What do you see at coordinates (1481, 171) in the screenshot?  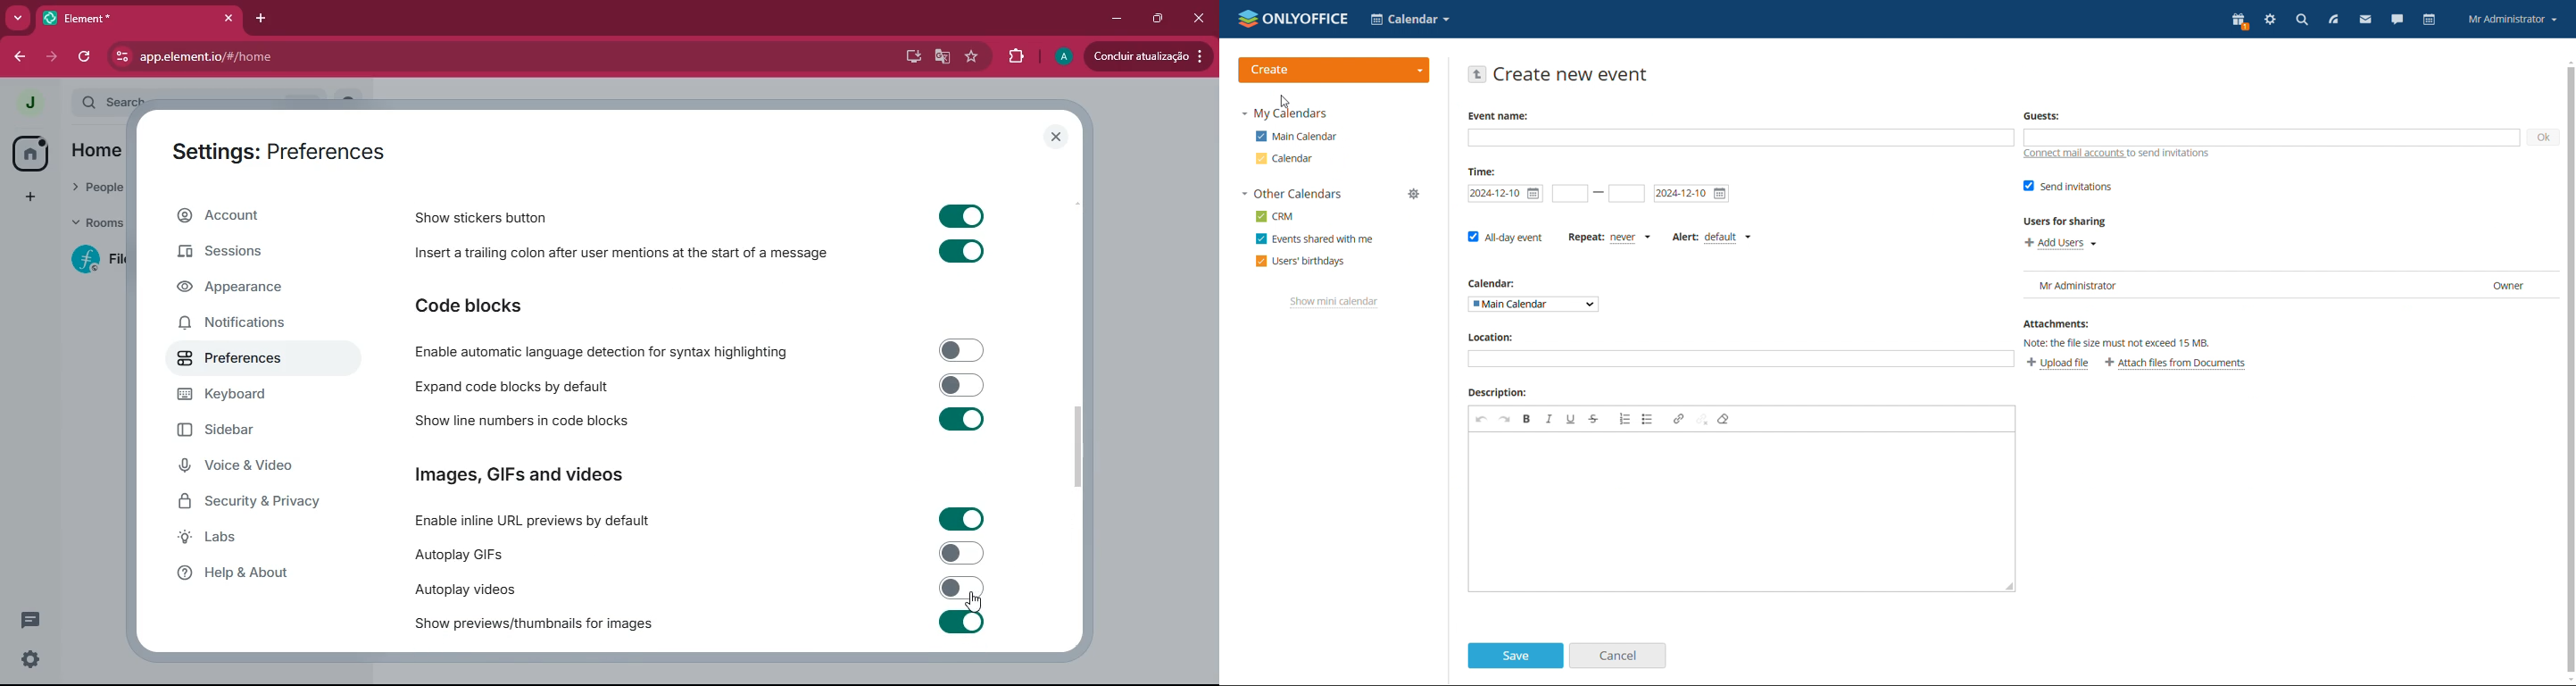 I see `Time:` at bounding box center [1481, 171].